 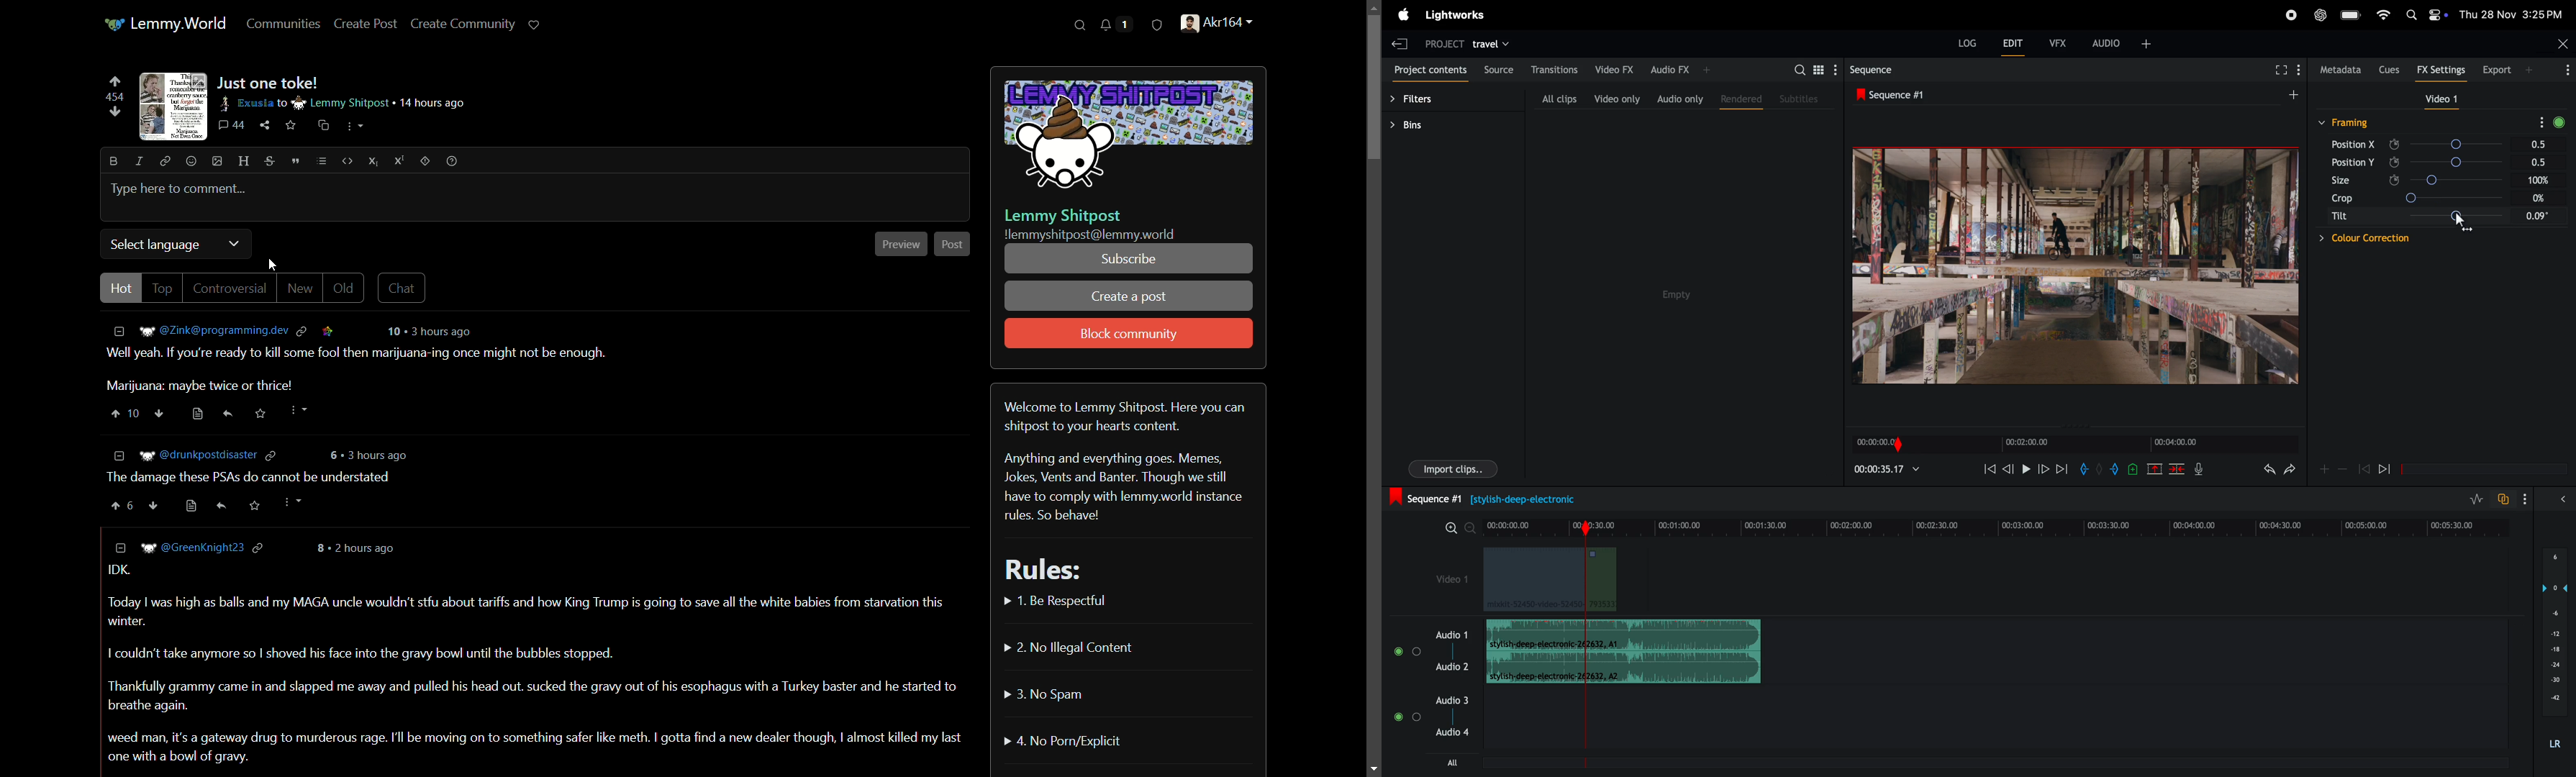 What do you see at coordinates (2562, 44) in the screenshot?
I see `close` at bounding box center [2562, 44].